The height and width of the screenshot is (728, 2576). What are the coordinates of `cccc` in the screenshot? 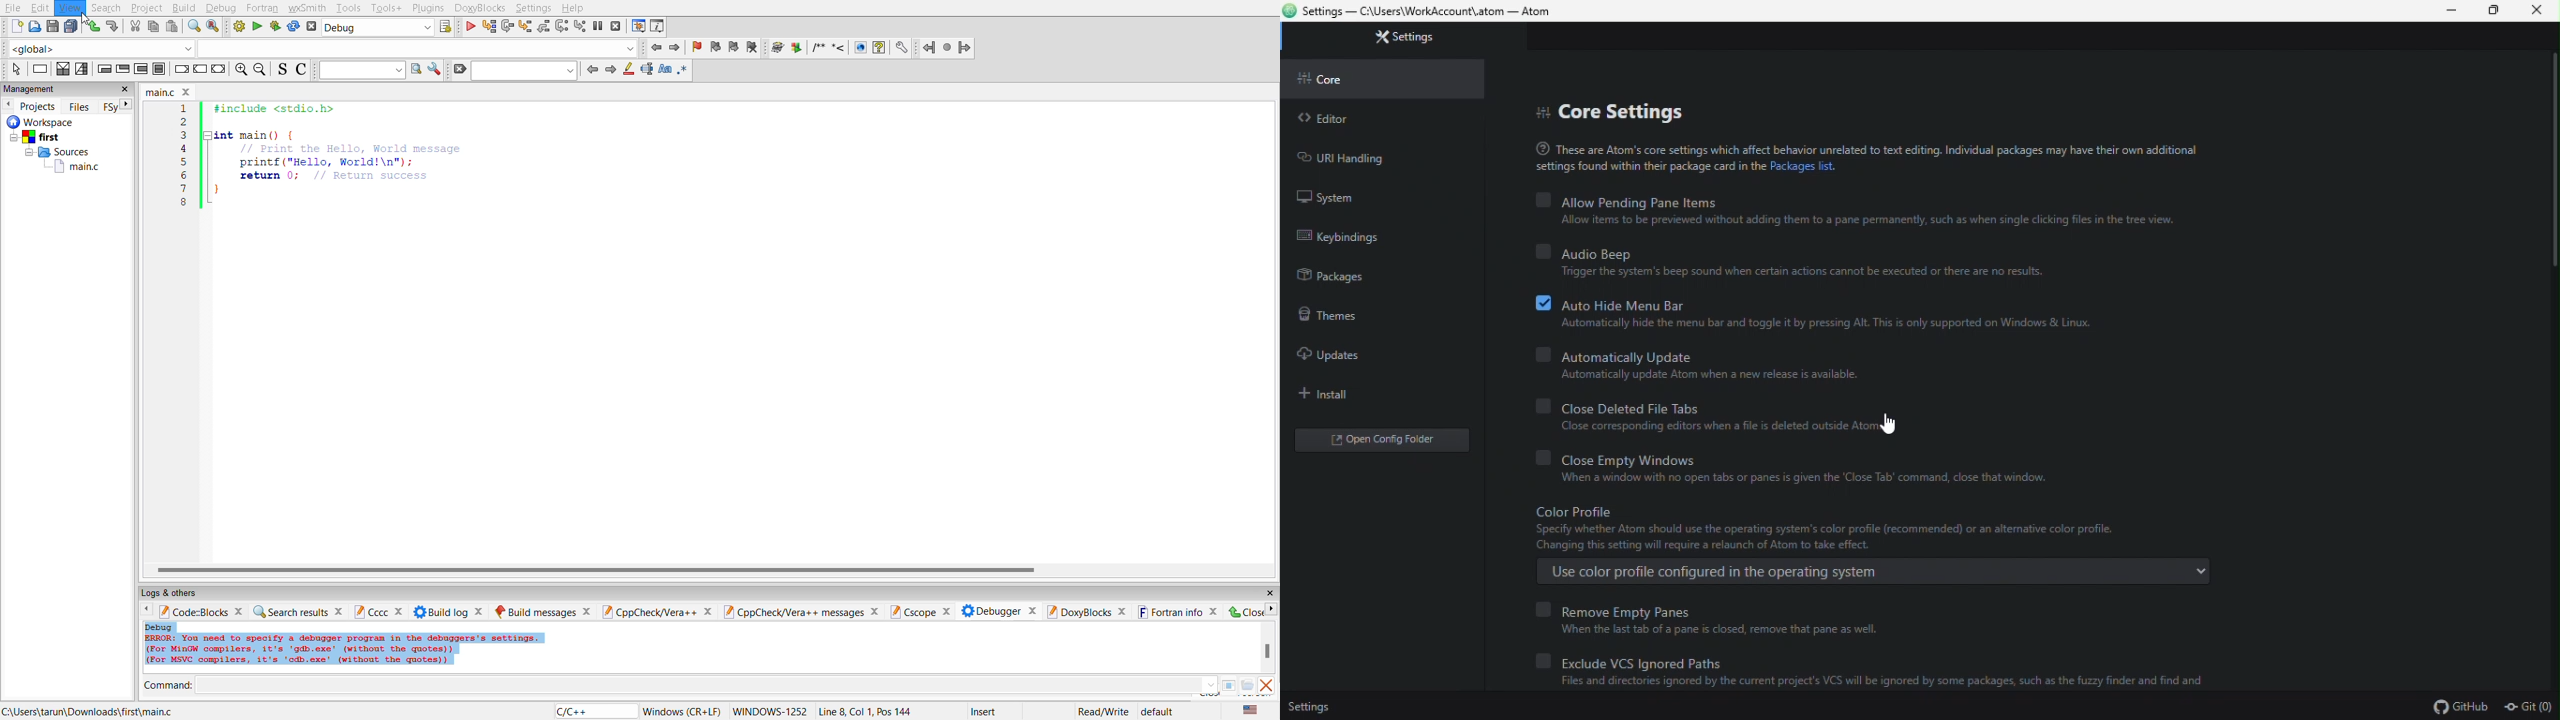 It's located at (379, 611).